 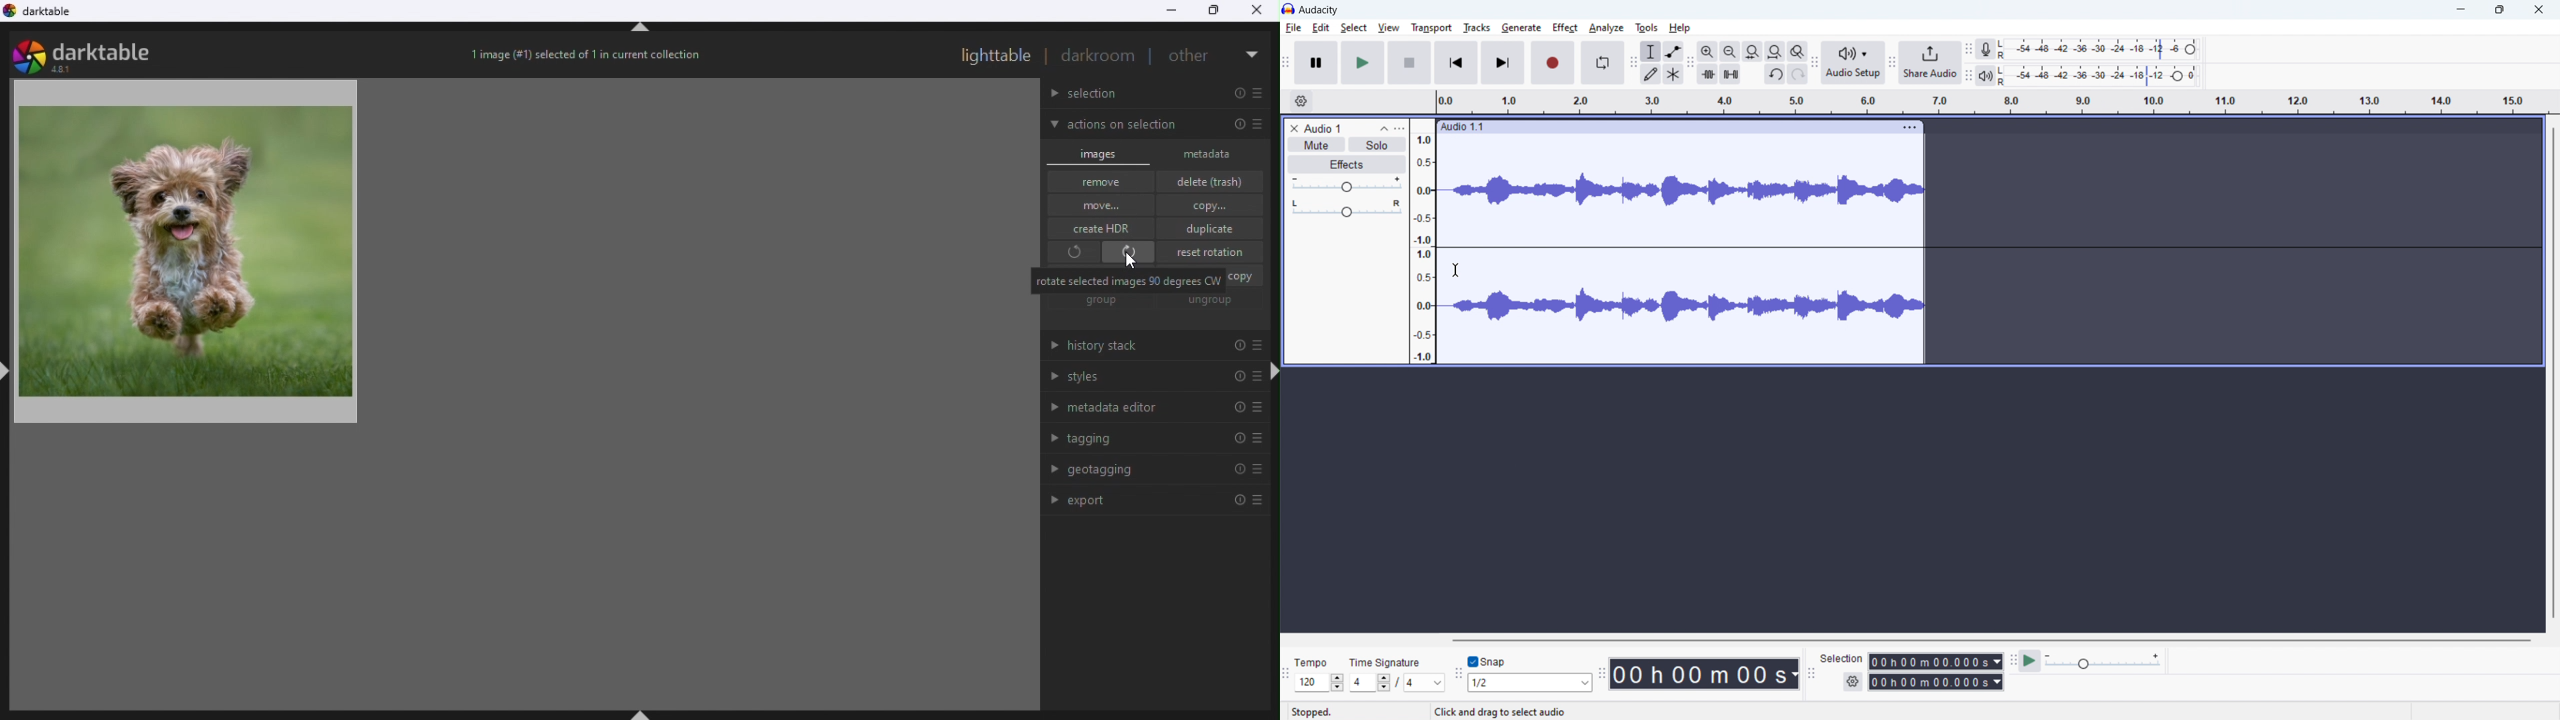 I want to click on skip to end, so click(x=1502, y=63).